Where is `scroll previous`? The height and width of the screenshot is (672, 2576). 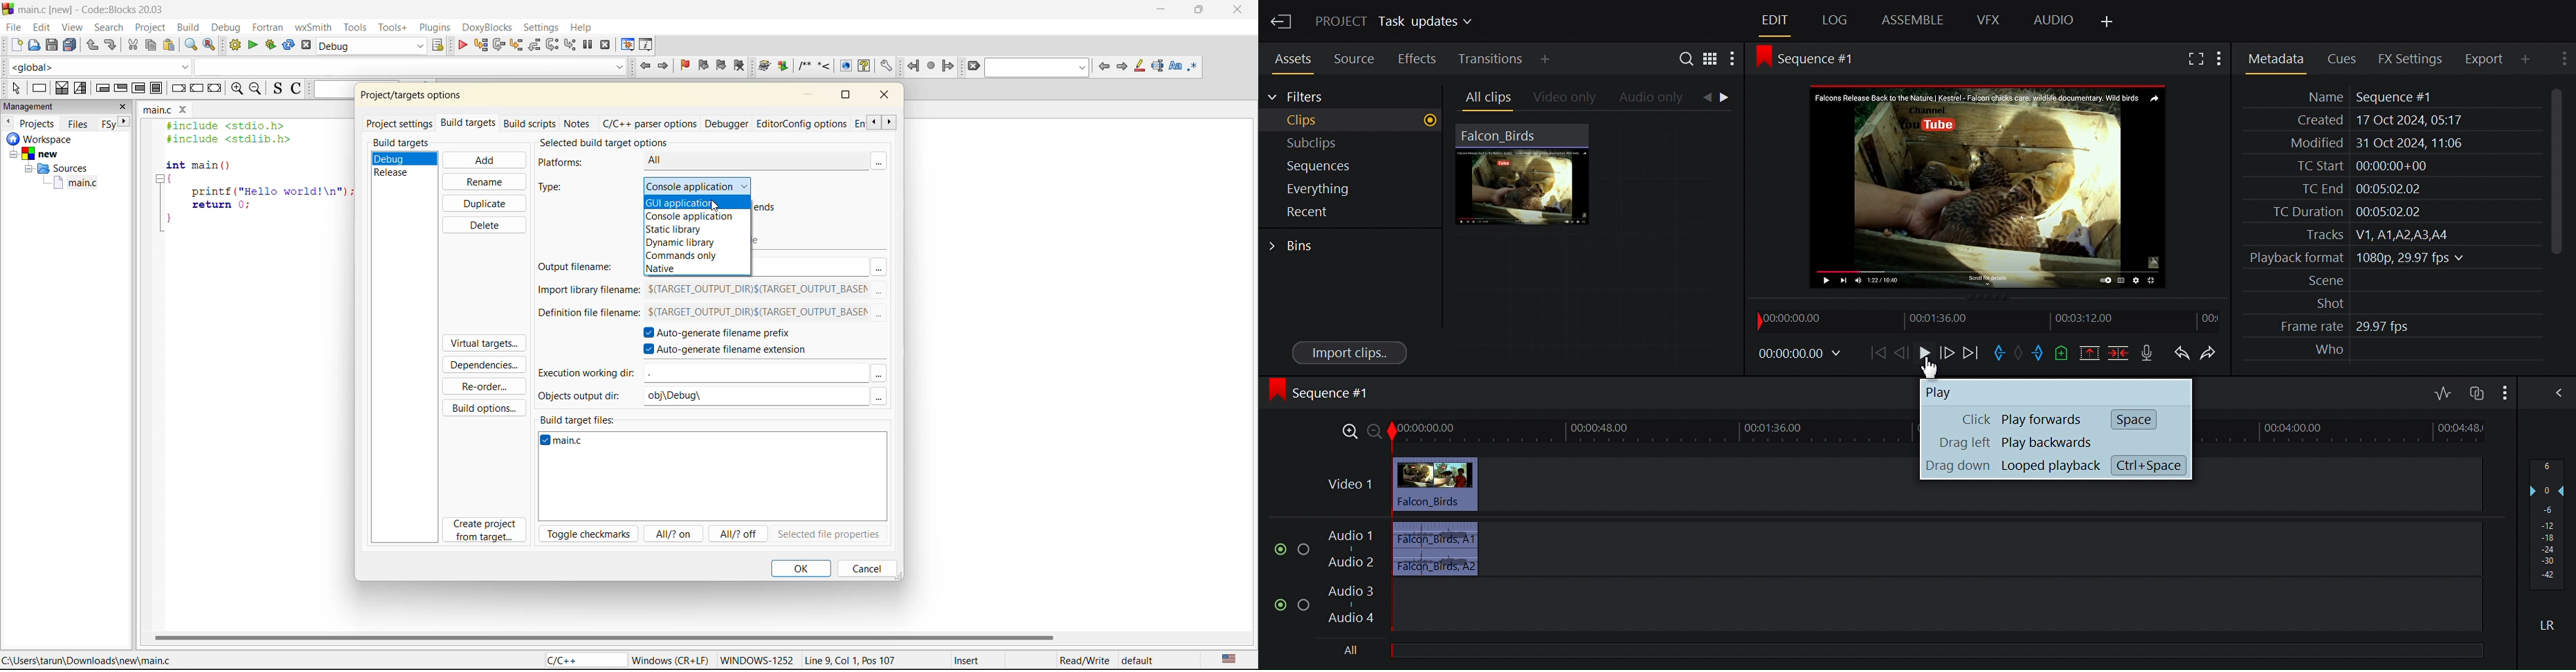
scroll previous is located at coordinates (874, 121).